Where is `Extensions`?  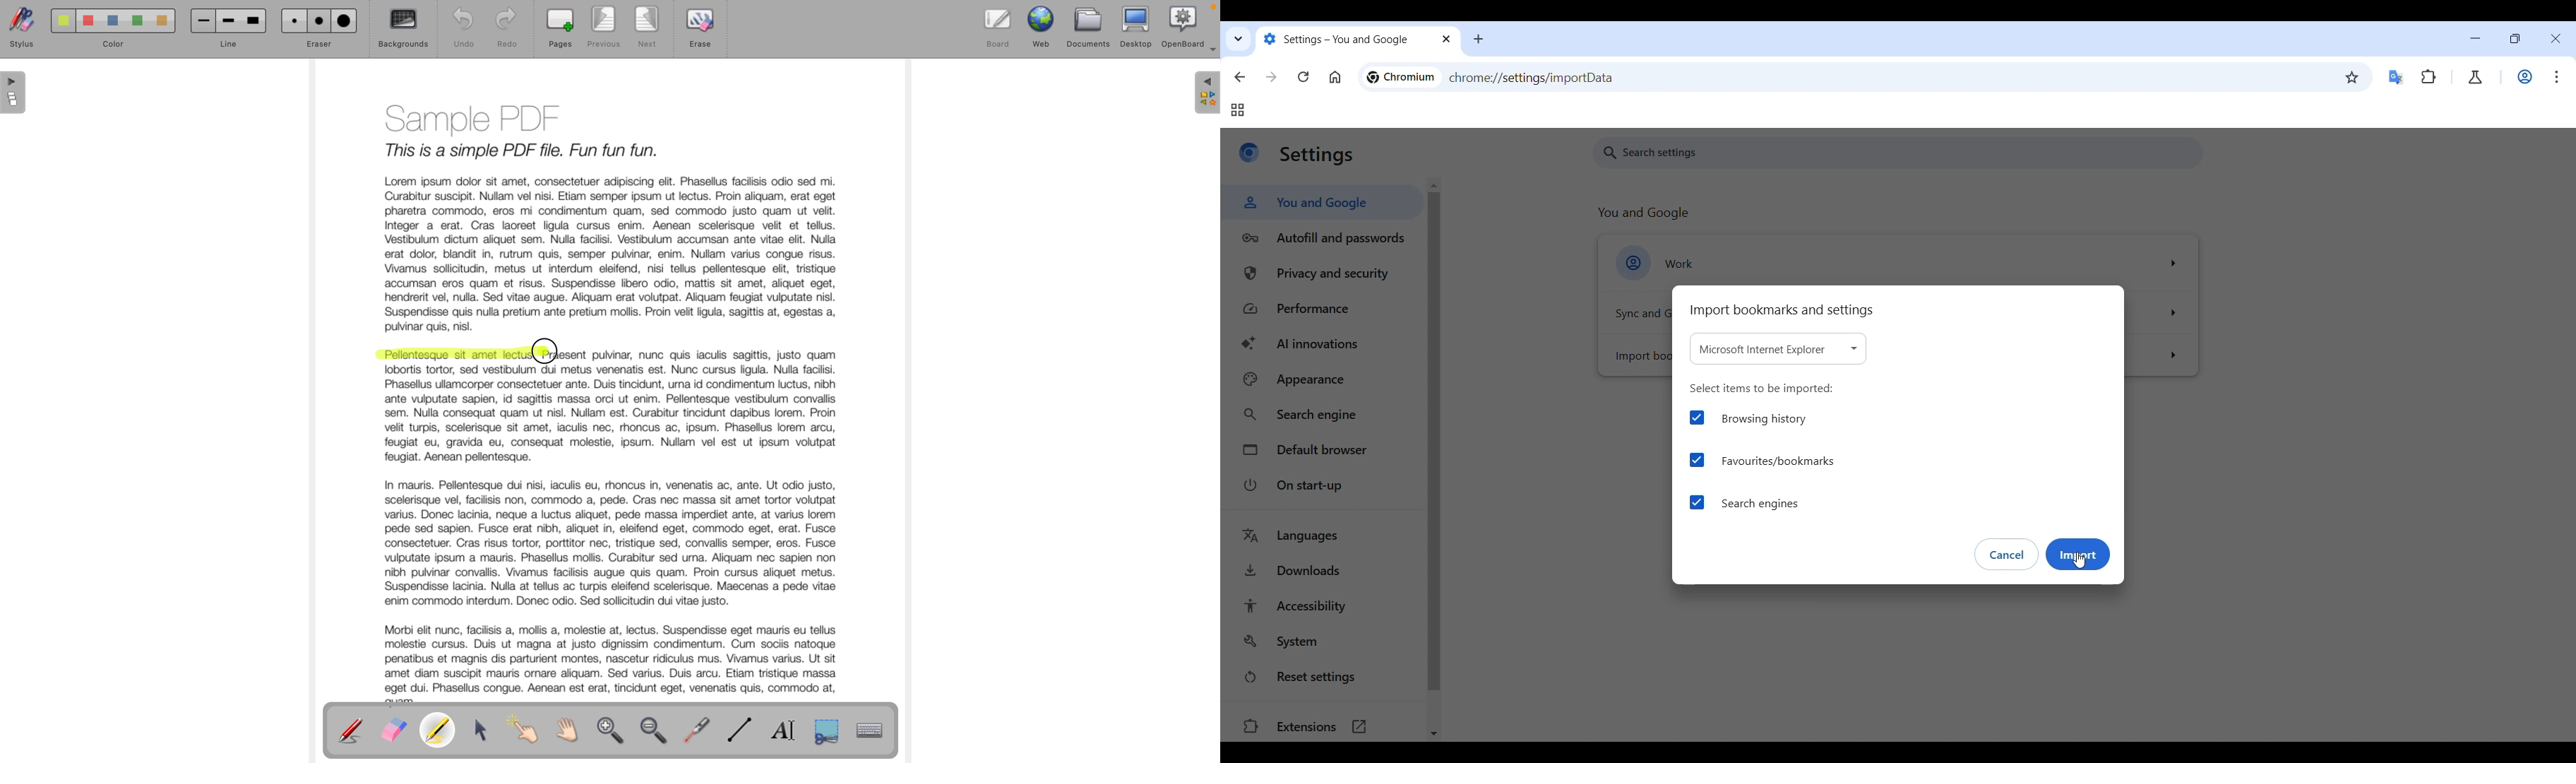
Extensions is located at coordinates (2428, 77).